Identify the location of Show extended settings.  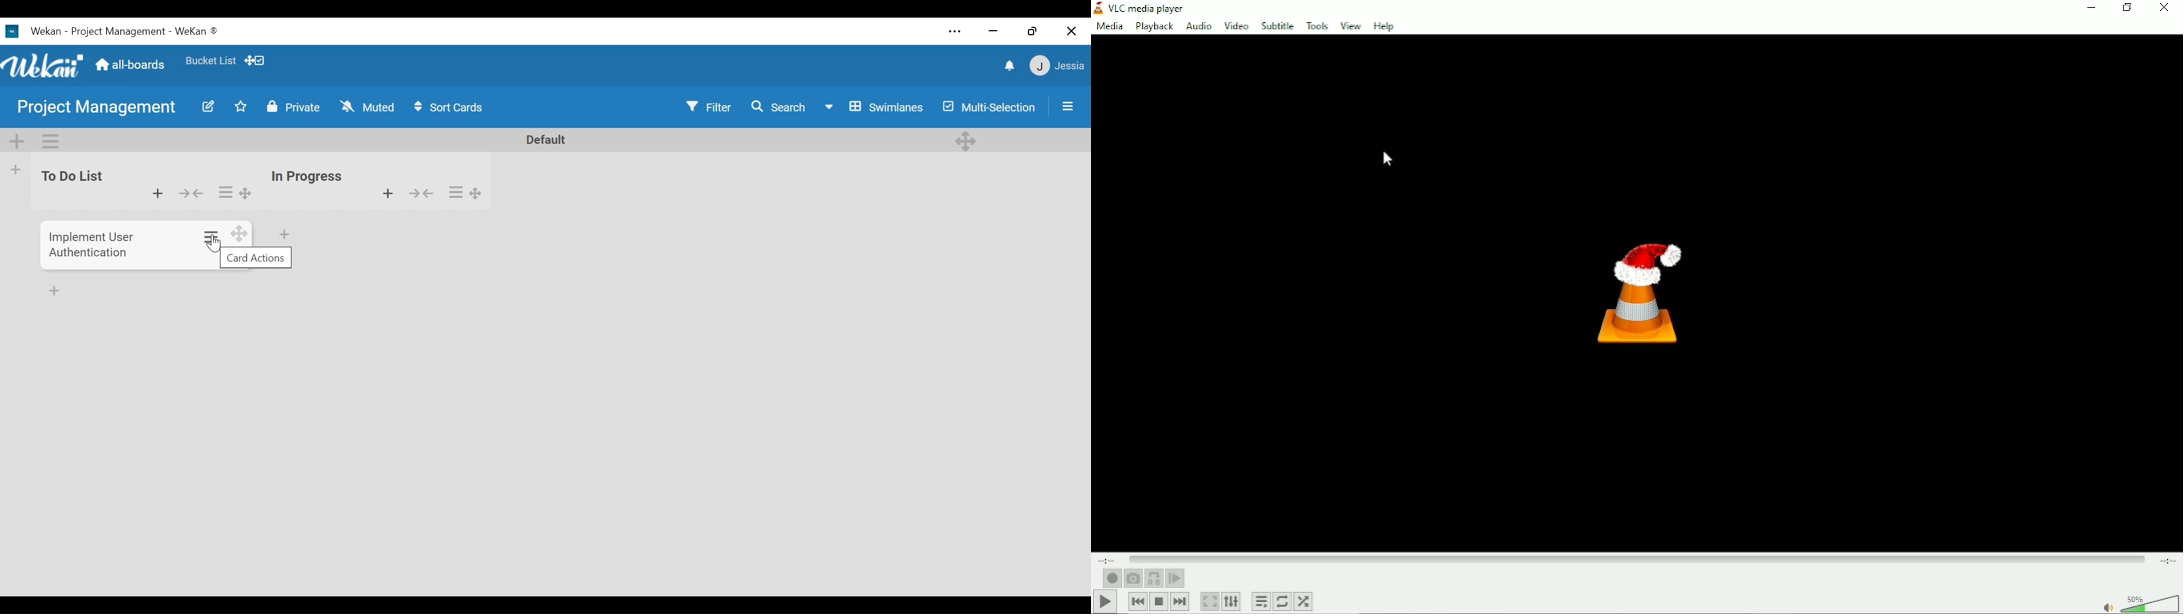
(1232, 602).